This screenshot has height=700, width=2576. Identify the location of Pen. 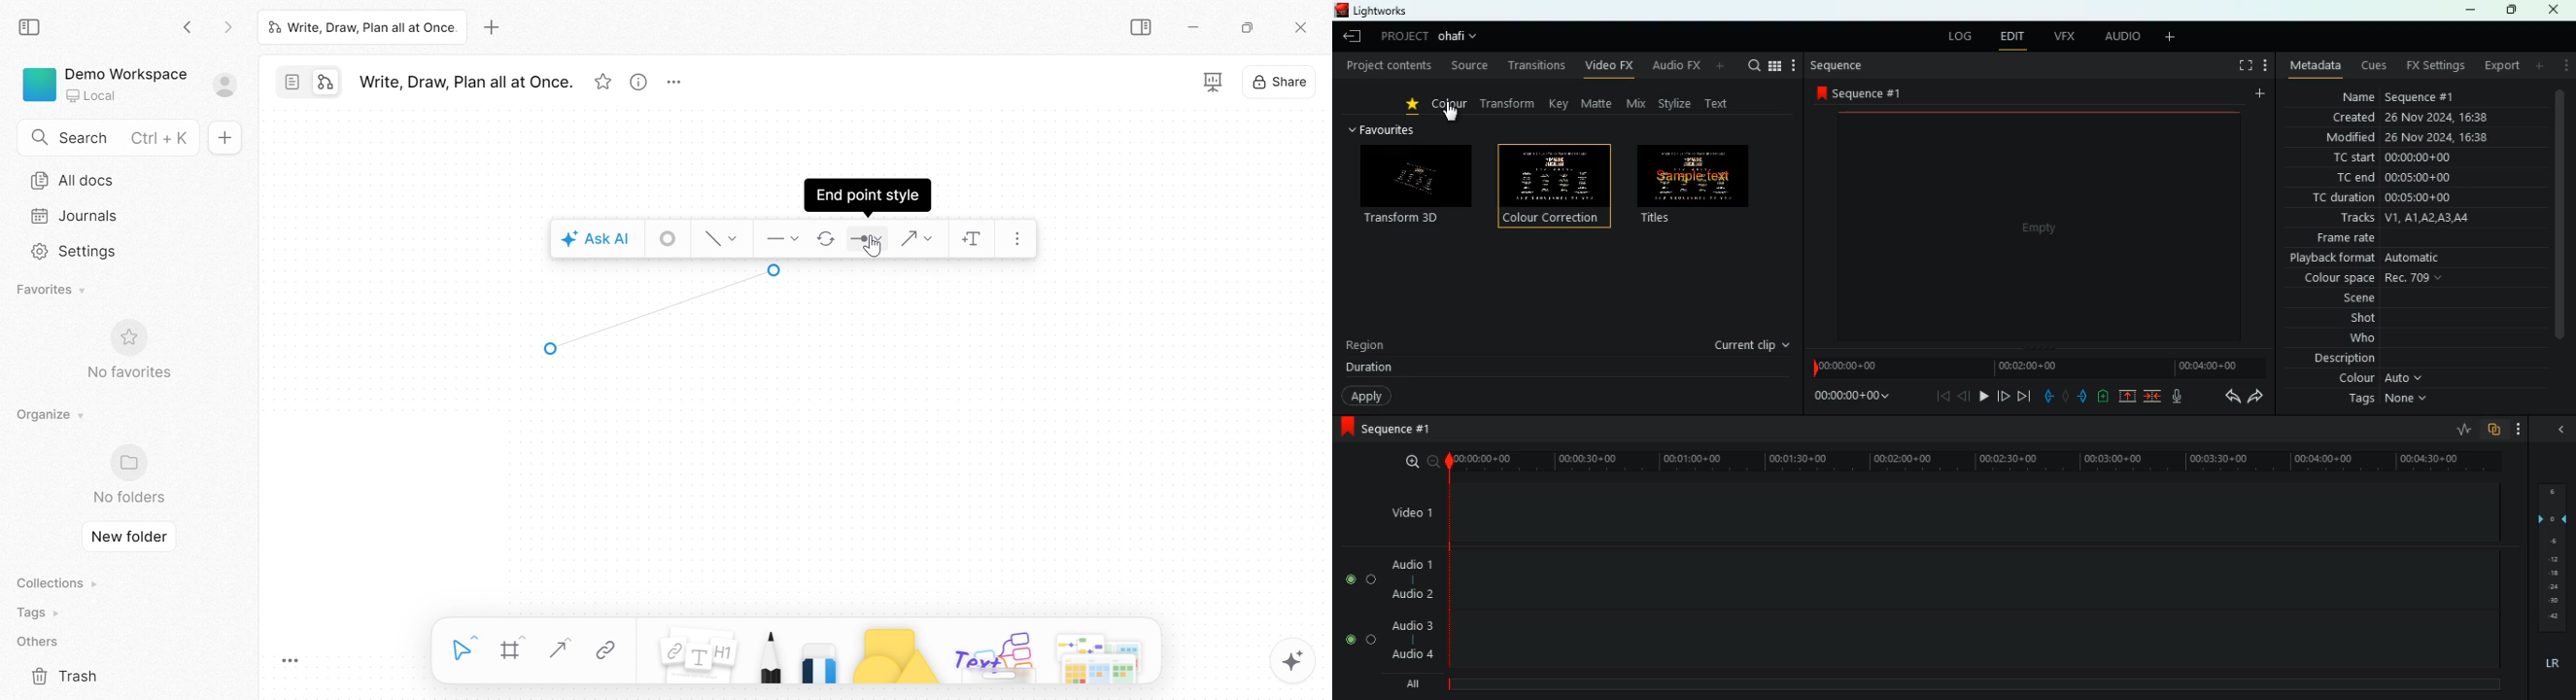
(769, 655).